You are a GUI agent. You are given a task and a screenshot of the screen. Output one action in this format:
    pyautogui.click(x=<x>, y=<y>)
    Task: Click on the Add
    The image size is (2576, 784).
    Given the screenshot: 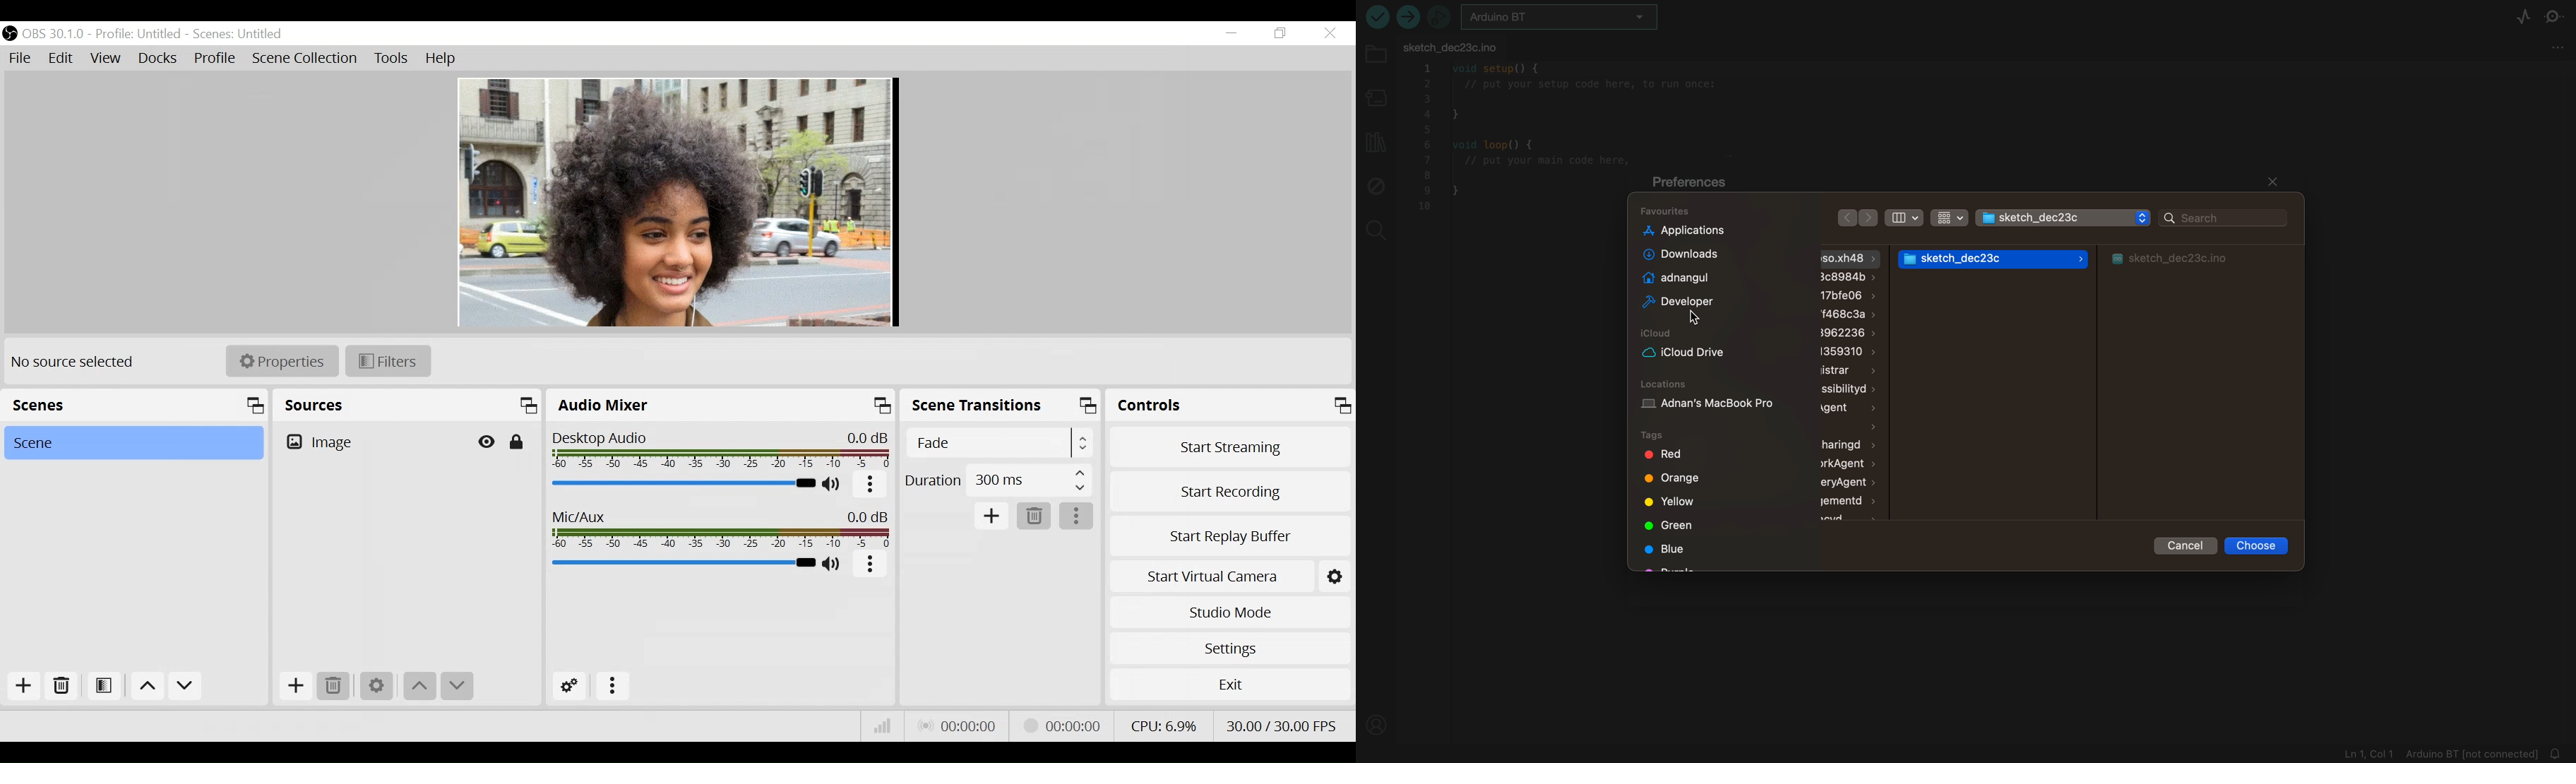 What is the action you would take?
    pyautogui.click(x=26, y=686)
    